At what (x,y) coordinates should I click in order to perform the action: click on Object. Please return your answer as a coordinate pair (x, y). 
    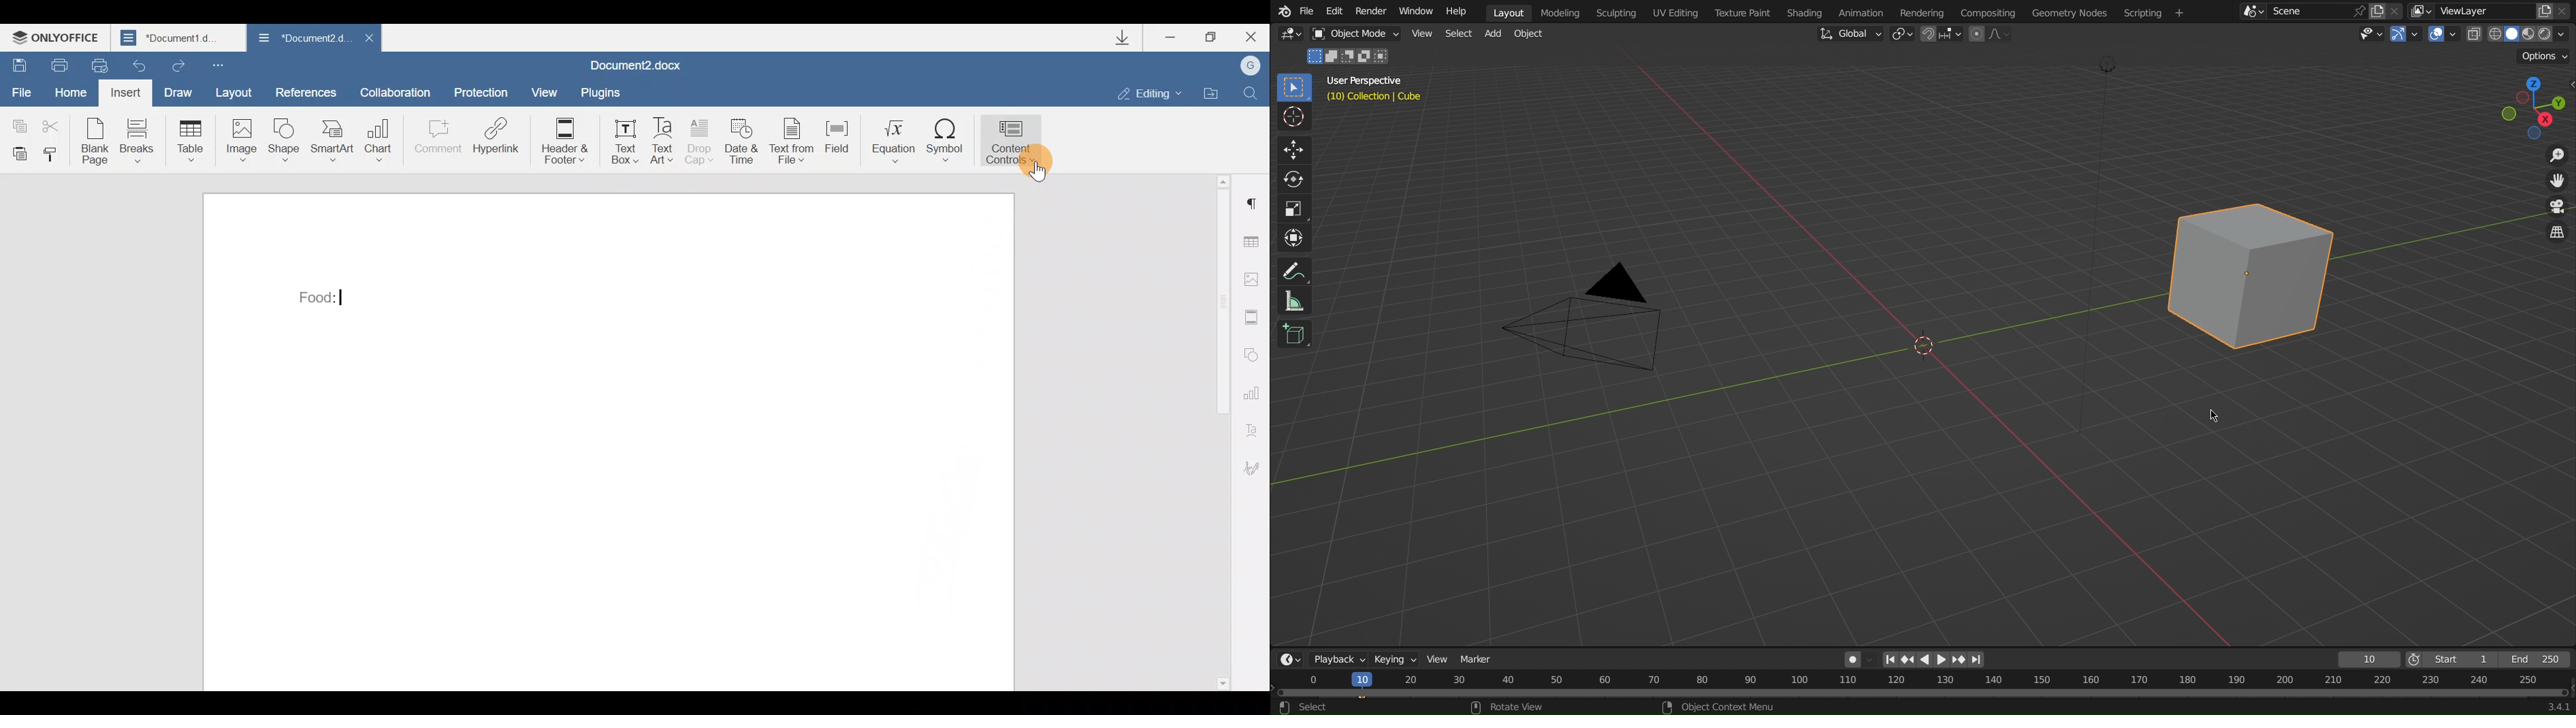
    Looking at the image, I should click on (1531, 34).